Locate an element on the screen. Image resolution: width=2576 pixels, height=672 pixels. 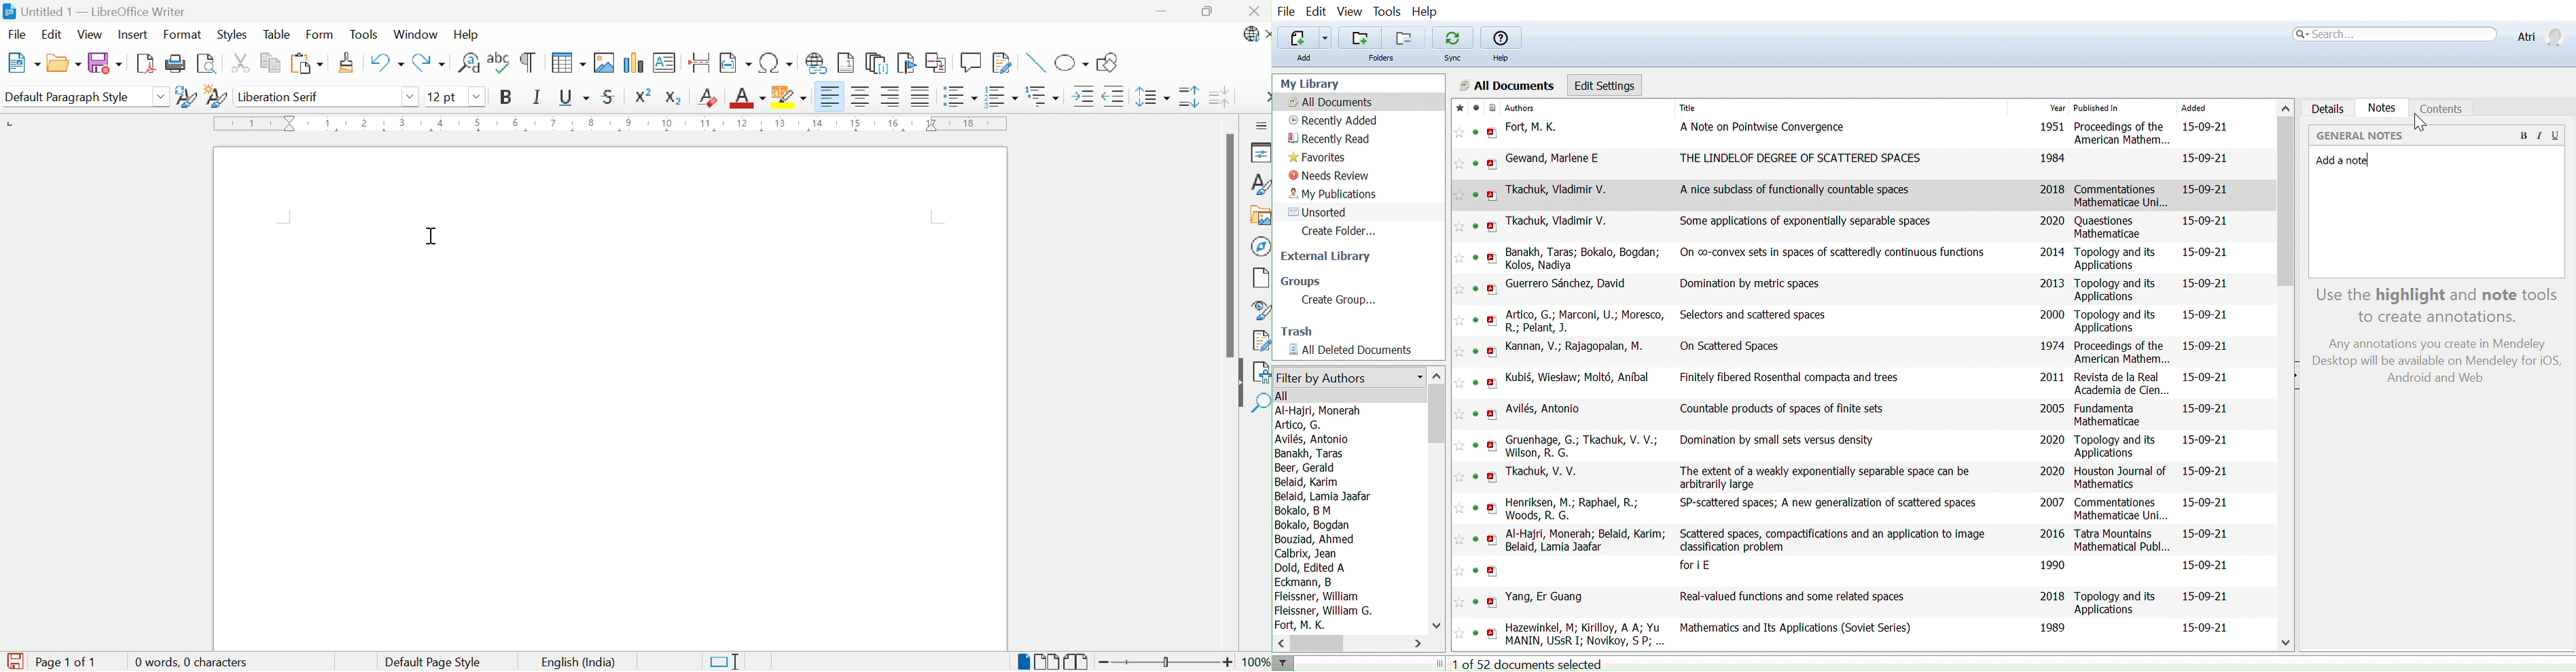
Add this reference to favorites is located at coordinates (1460, 289).